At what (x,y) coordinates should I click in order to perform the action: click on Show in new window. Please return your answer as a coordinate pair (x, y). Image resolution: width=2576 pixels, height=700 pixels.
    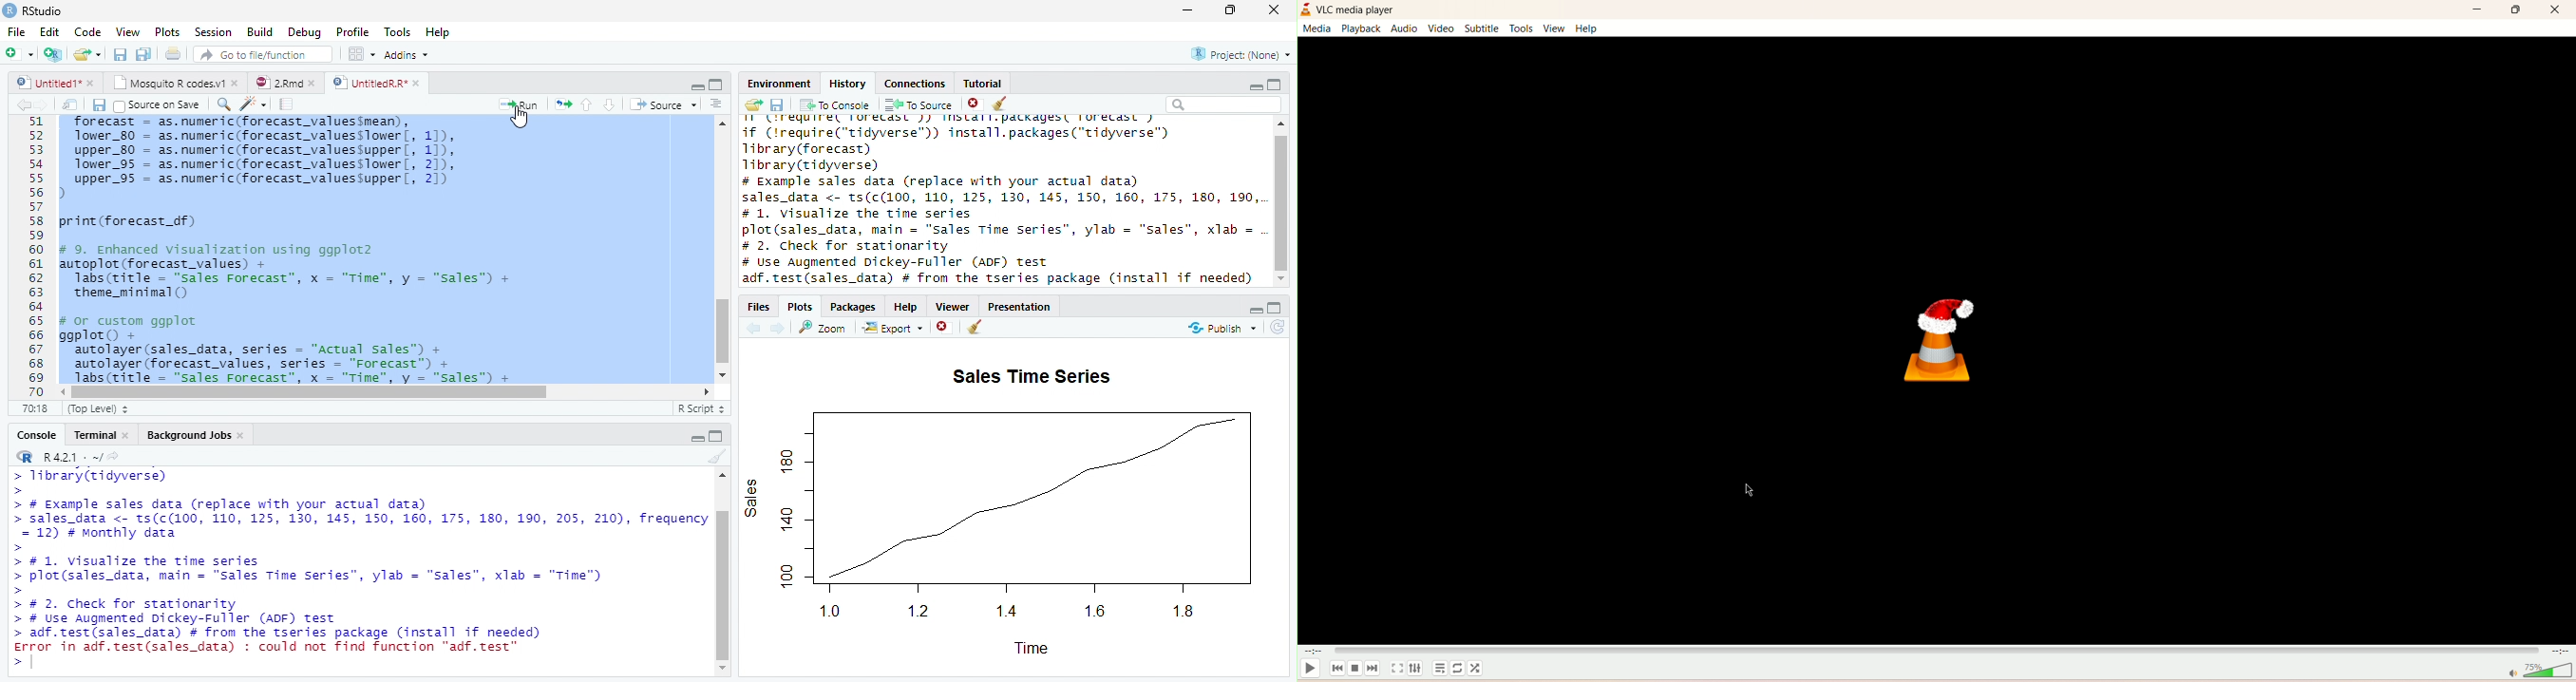
    Looking at the image, I should click on (70, 104).